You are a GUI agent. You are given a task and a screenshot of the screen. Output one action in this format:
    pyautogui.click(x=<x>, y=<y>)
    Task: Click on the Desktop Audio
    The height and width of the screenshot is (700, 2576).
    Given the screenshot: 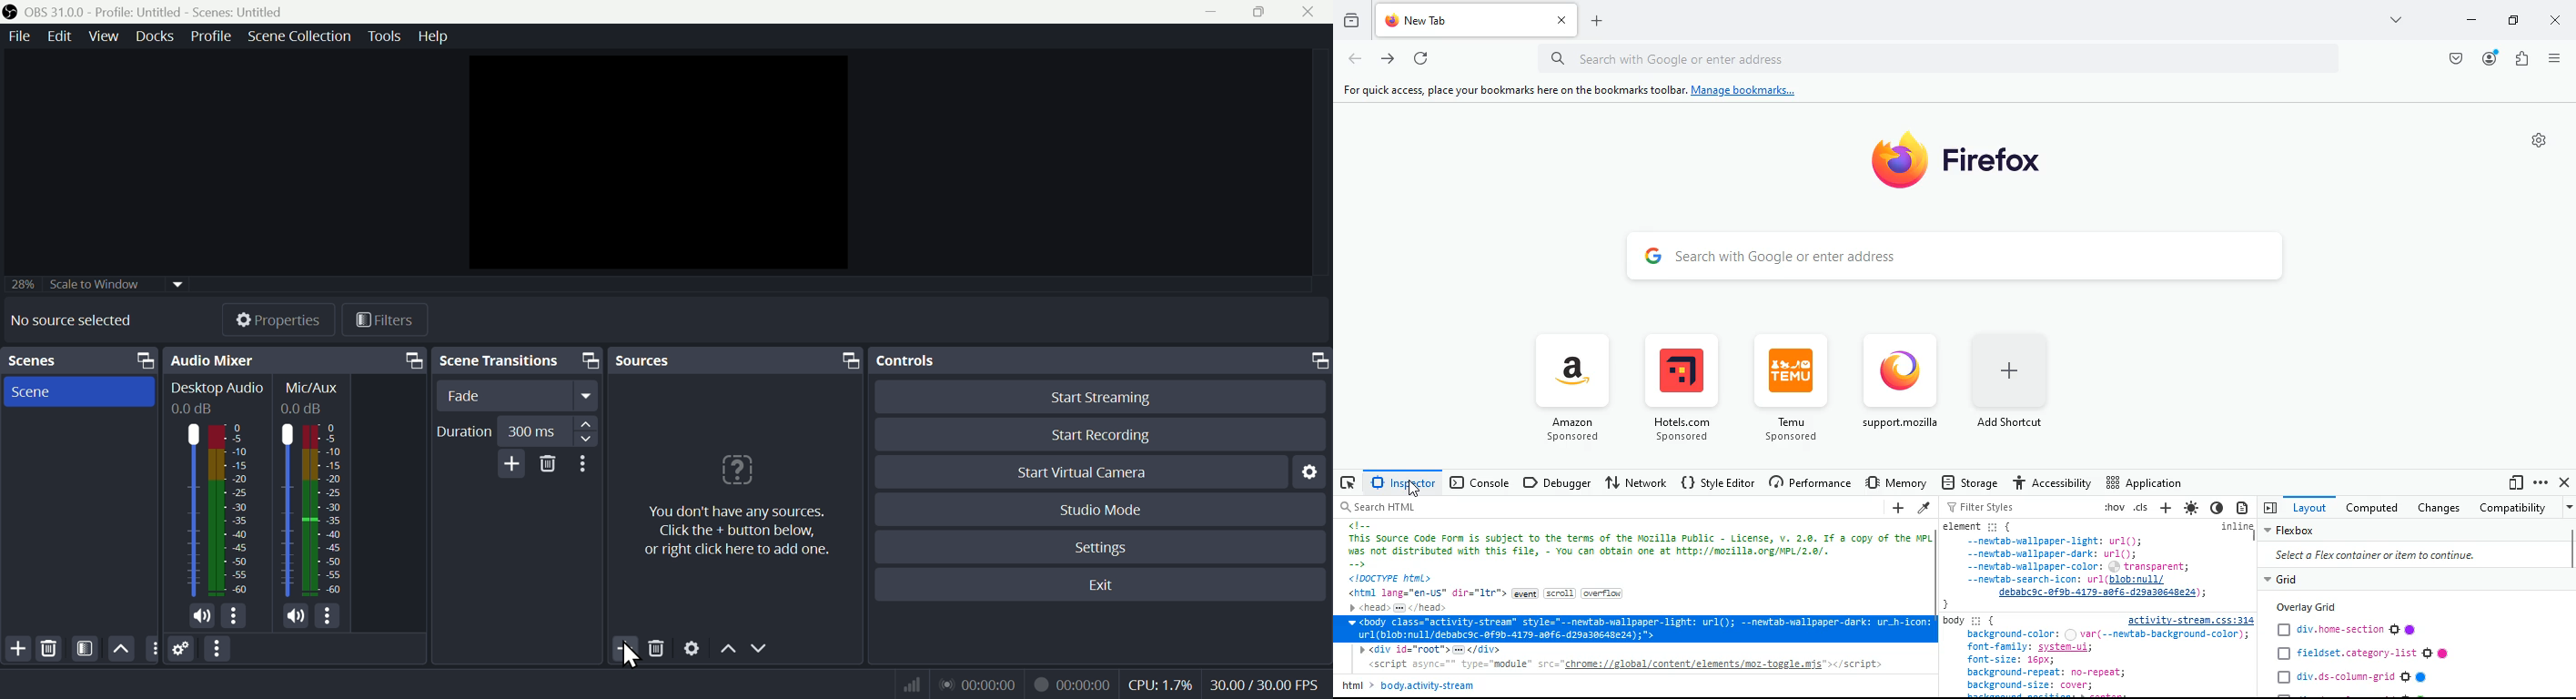 What is the action you would take?
    pyautogui.click(x=190, y=511)
    